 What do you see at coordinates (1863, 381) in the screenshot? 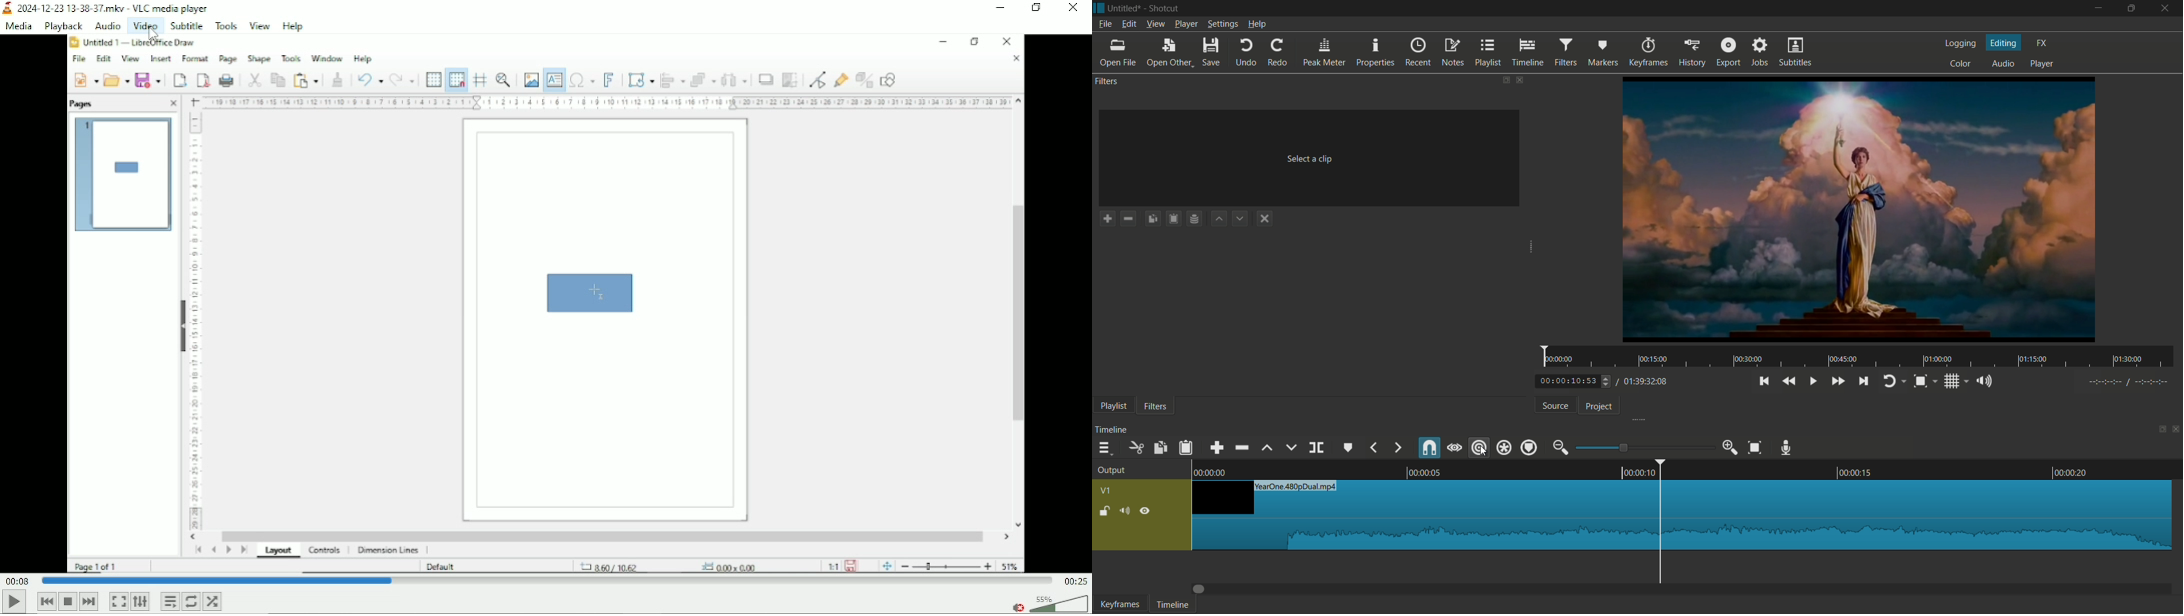
I see `skip to the next point` at bounding box center [1863, 381].